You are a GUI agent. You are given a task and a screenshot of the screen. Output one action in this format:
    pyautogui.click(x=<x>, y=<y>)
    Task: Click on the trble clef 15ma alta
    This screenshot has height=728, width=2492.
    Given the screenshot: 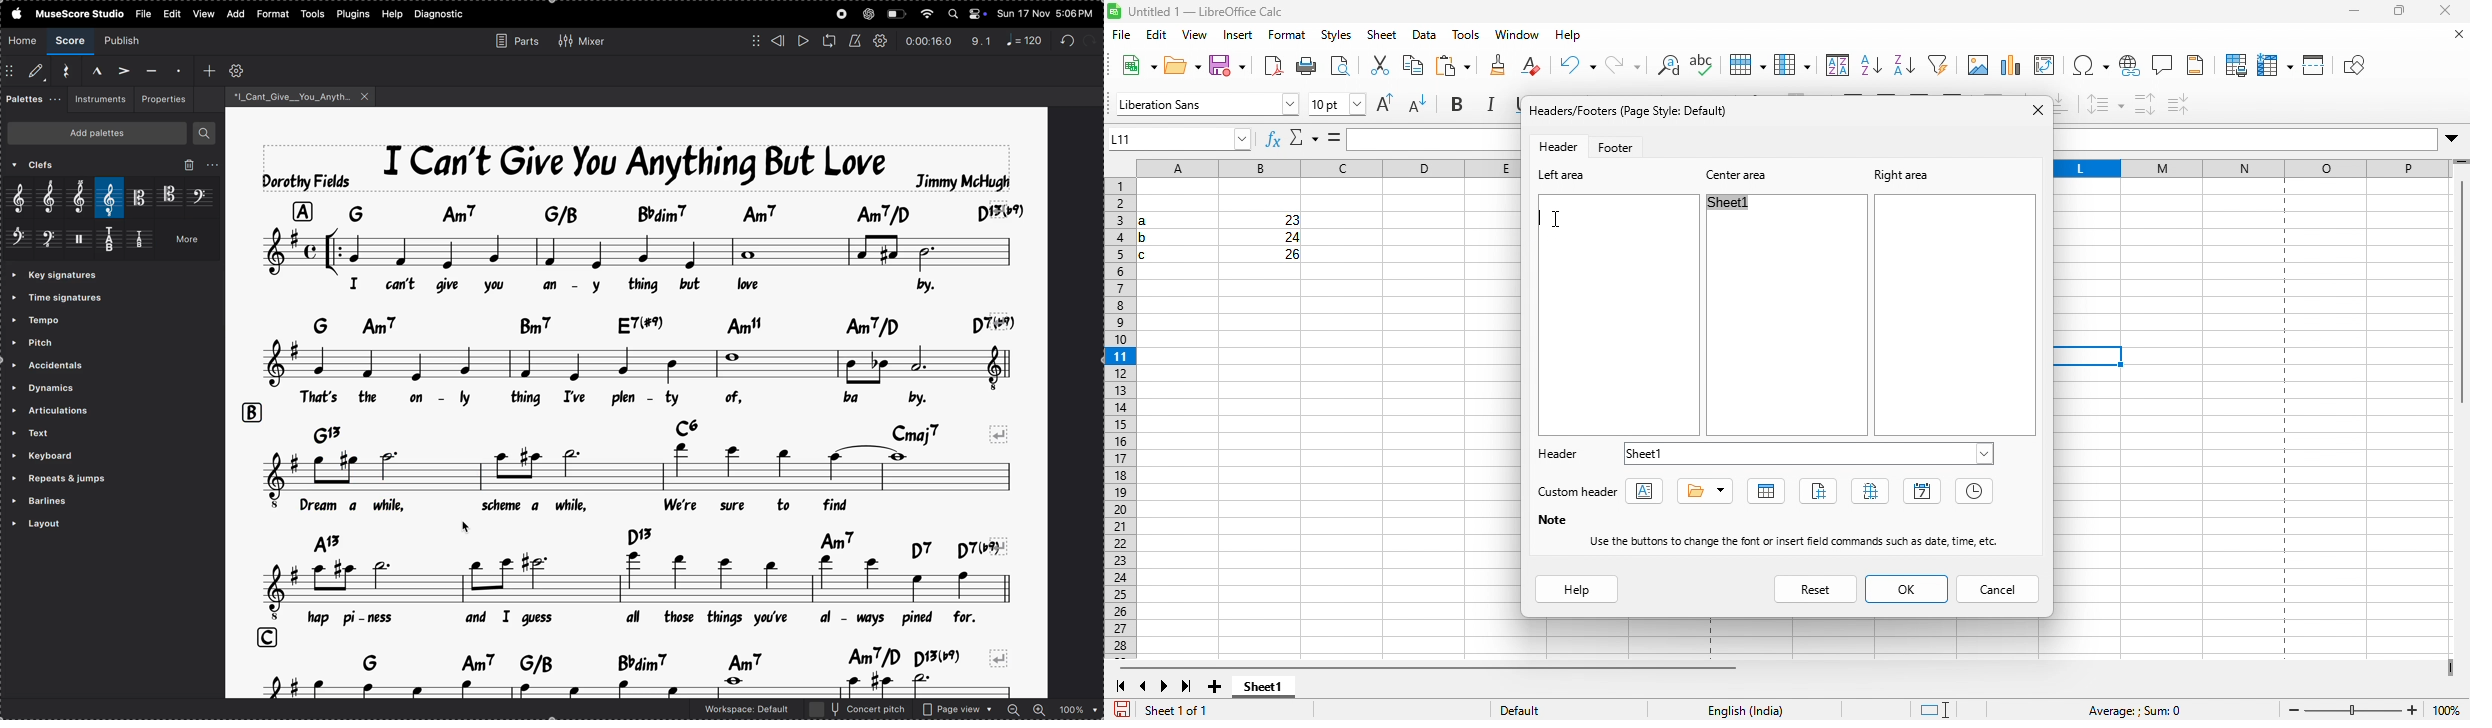 What is the action you would take?
    pyautogui.click(x=83, y=199)
    